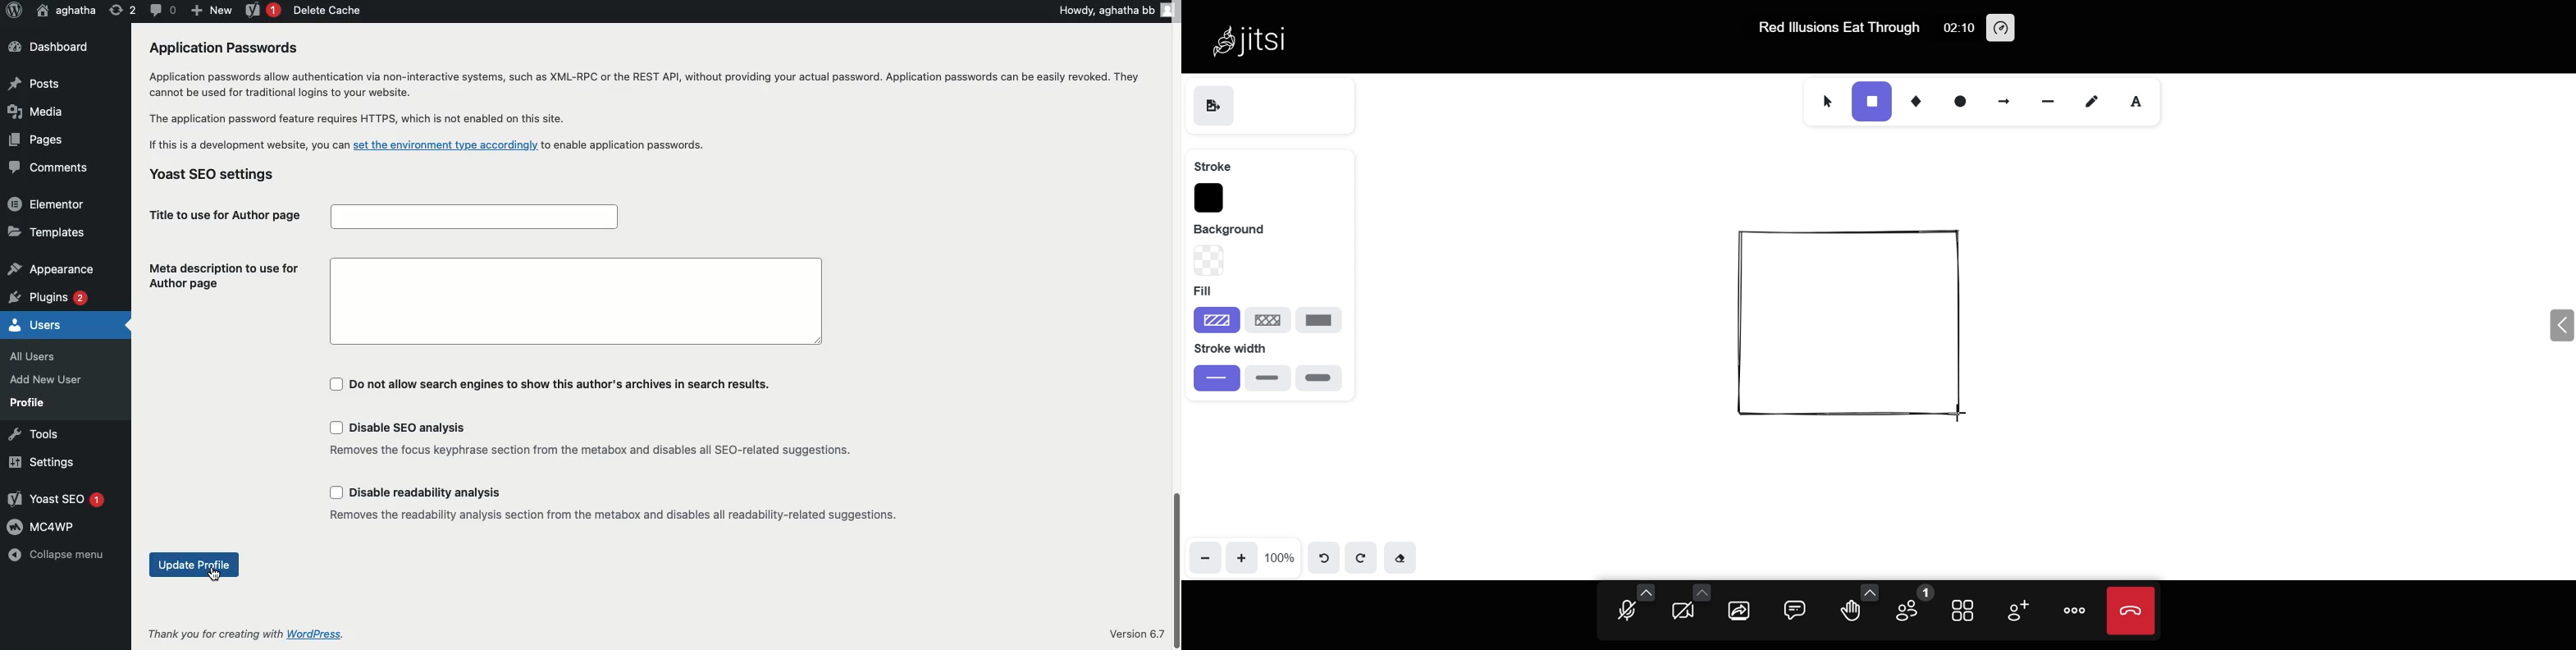  What do you see at coordinates (1242, 556) in the screenshot?
I see `zoom in` at bounding box center [1242, 556].